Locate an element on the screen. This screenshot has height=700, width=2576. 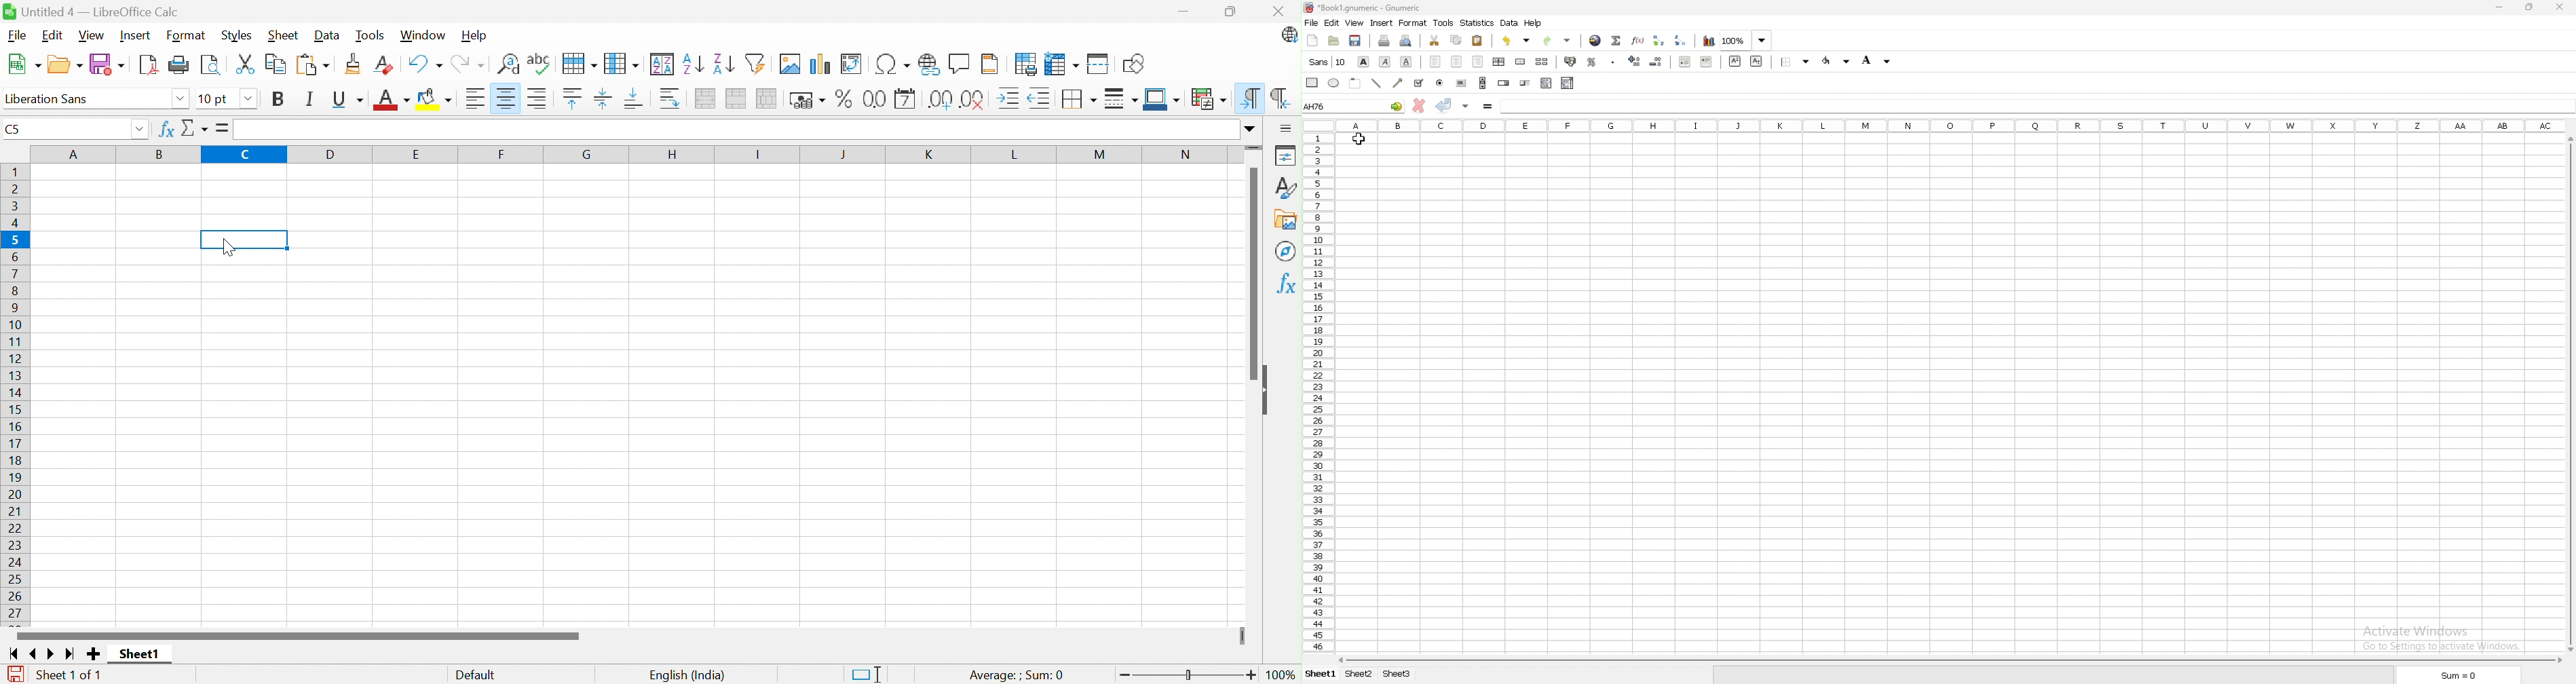
Wrap Text is located at coordinates (670, 98).